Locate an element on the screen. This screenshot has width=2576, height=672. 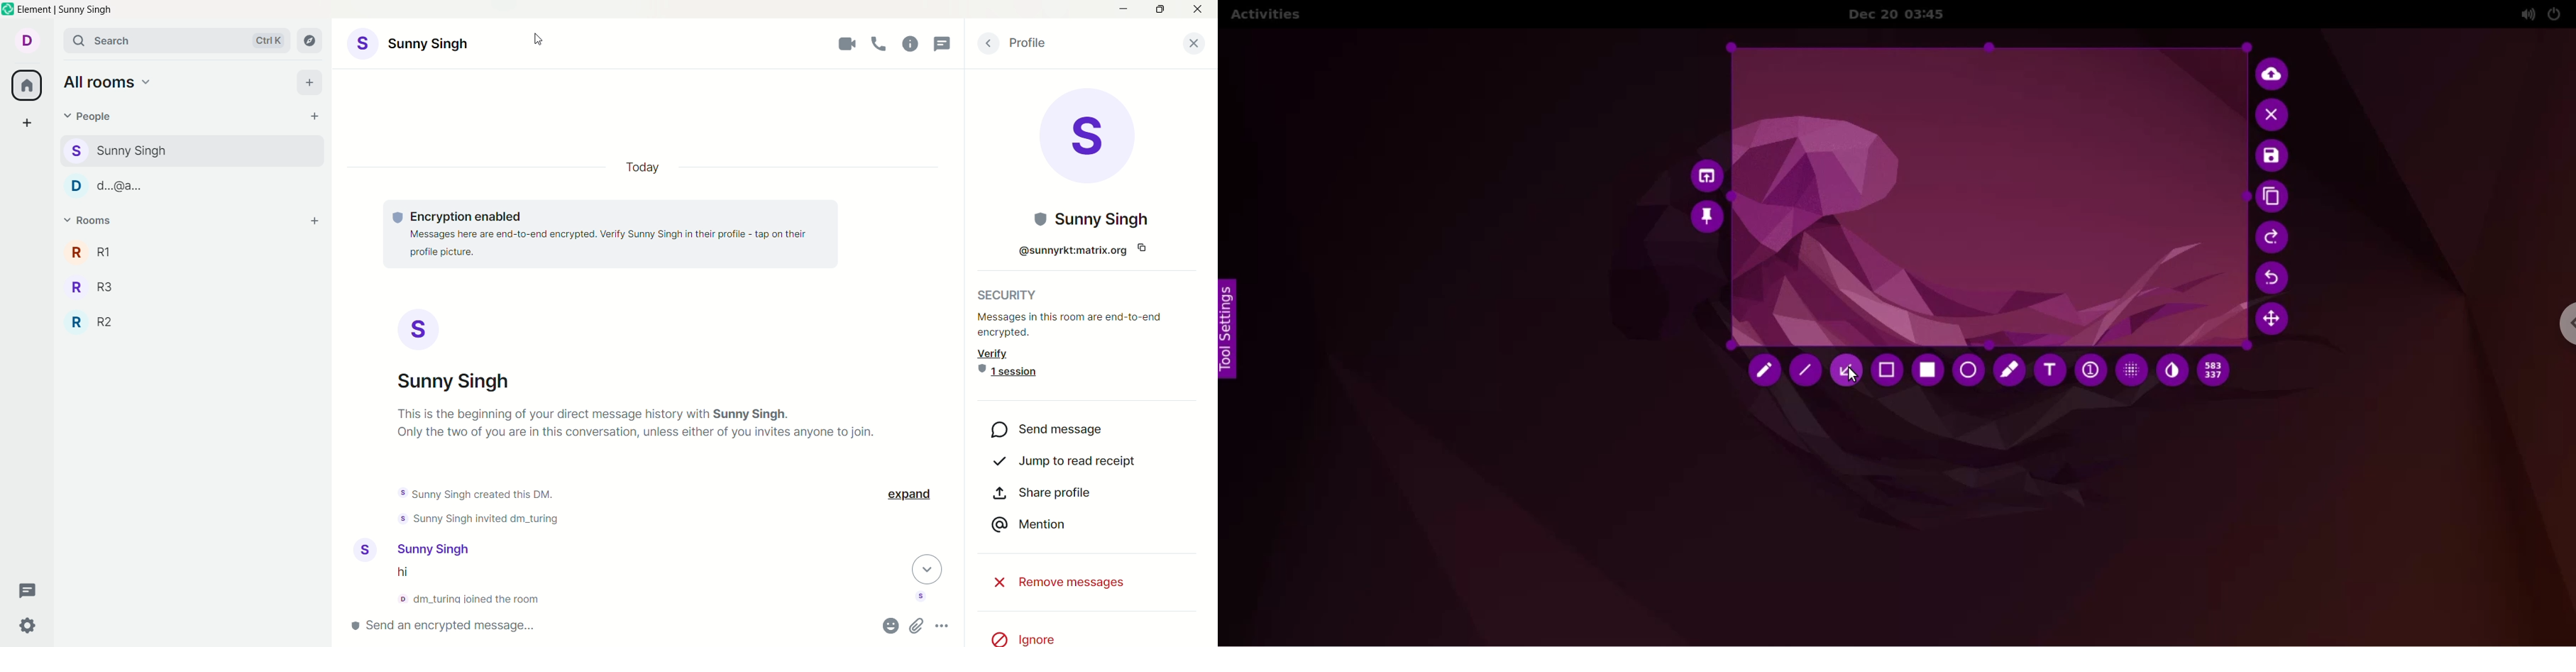
security is located at coordinates (1018, 293).